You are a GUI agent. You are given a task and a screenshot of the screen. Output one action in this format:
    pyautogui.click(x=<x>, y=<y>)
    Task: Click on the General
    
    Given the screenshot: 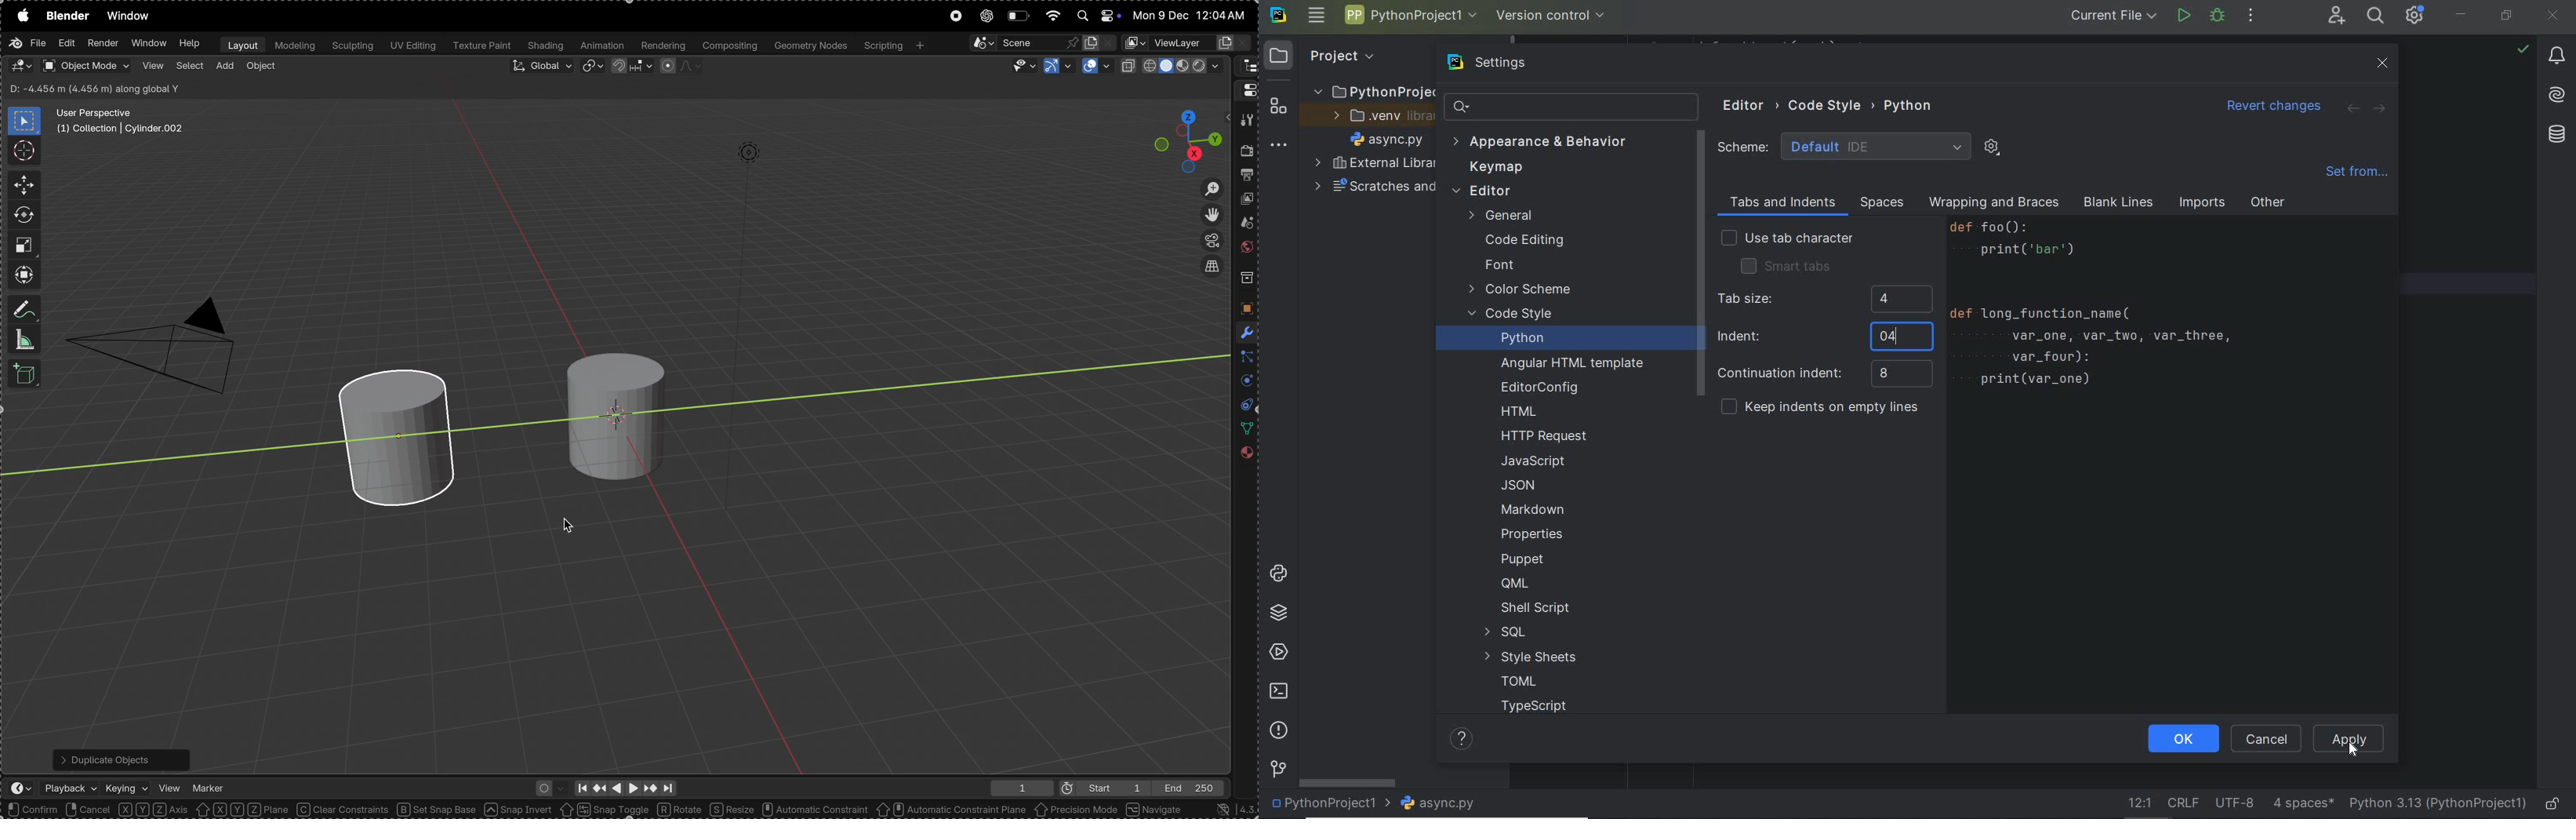 What is the action you would take?
    pyautogui.click(x=1504, y=217)
    